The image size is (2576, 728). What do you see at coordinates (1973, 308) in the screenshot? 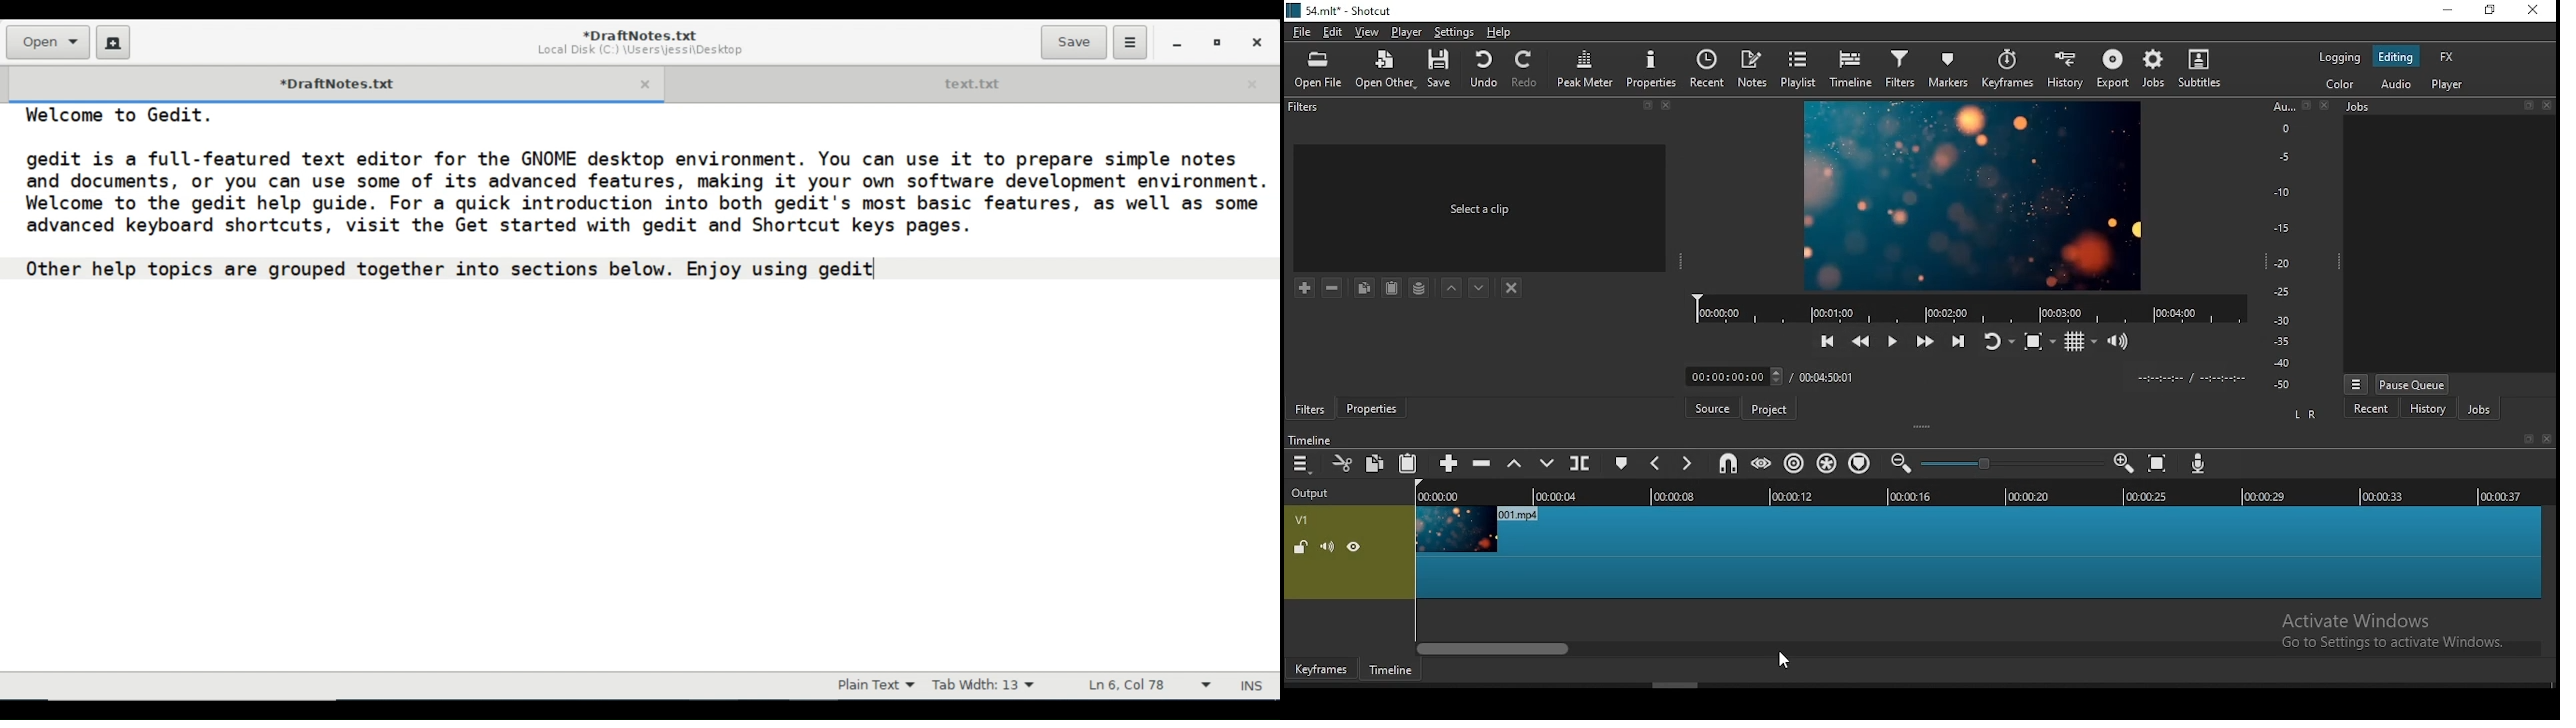
I see `record` at bounding box center [1973, 308].